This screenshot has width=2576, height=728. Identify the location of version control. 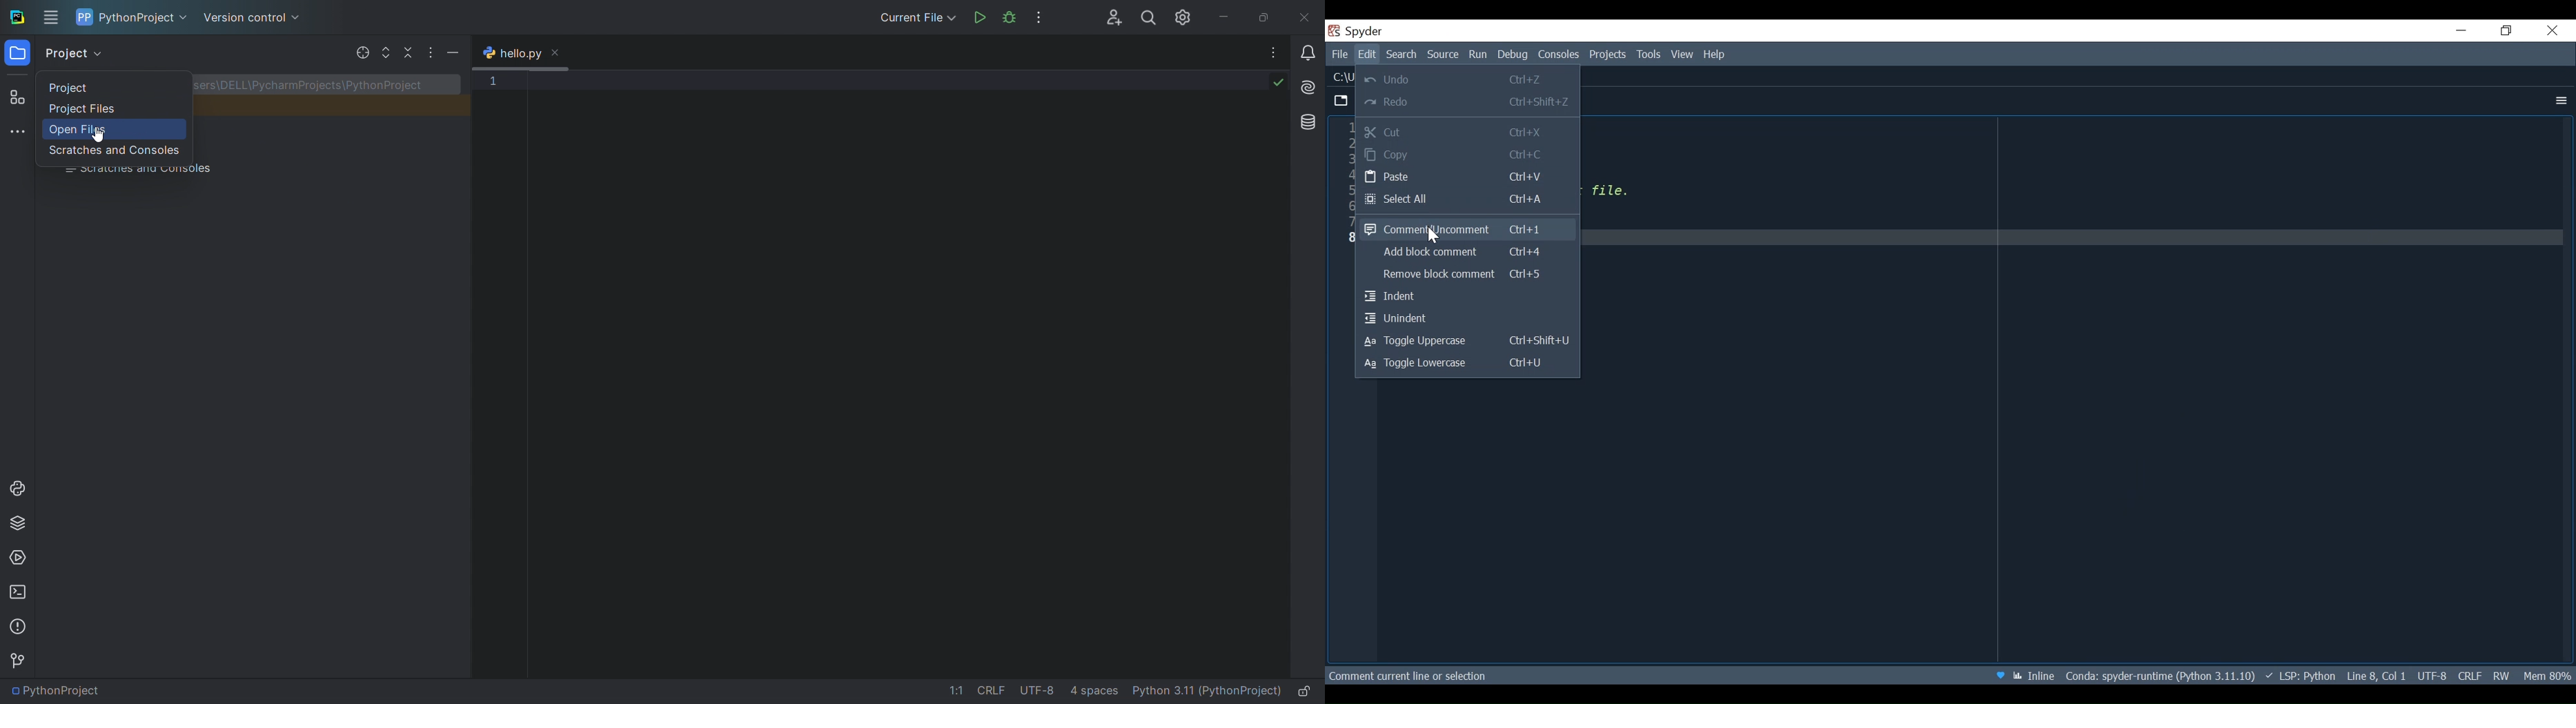
(257, 19).